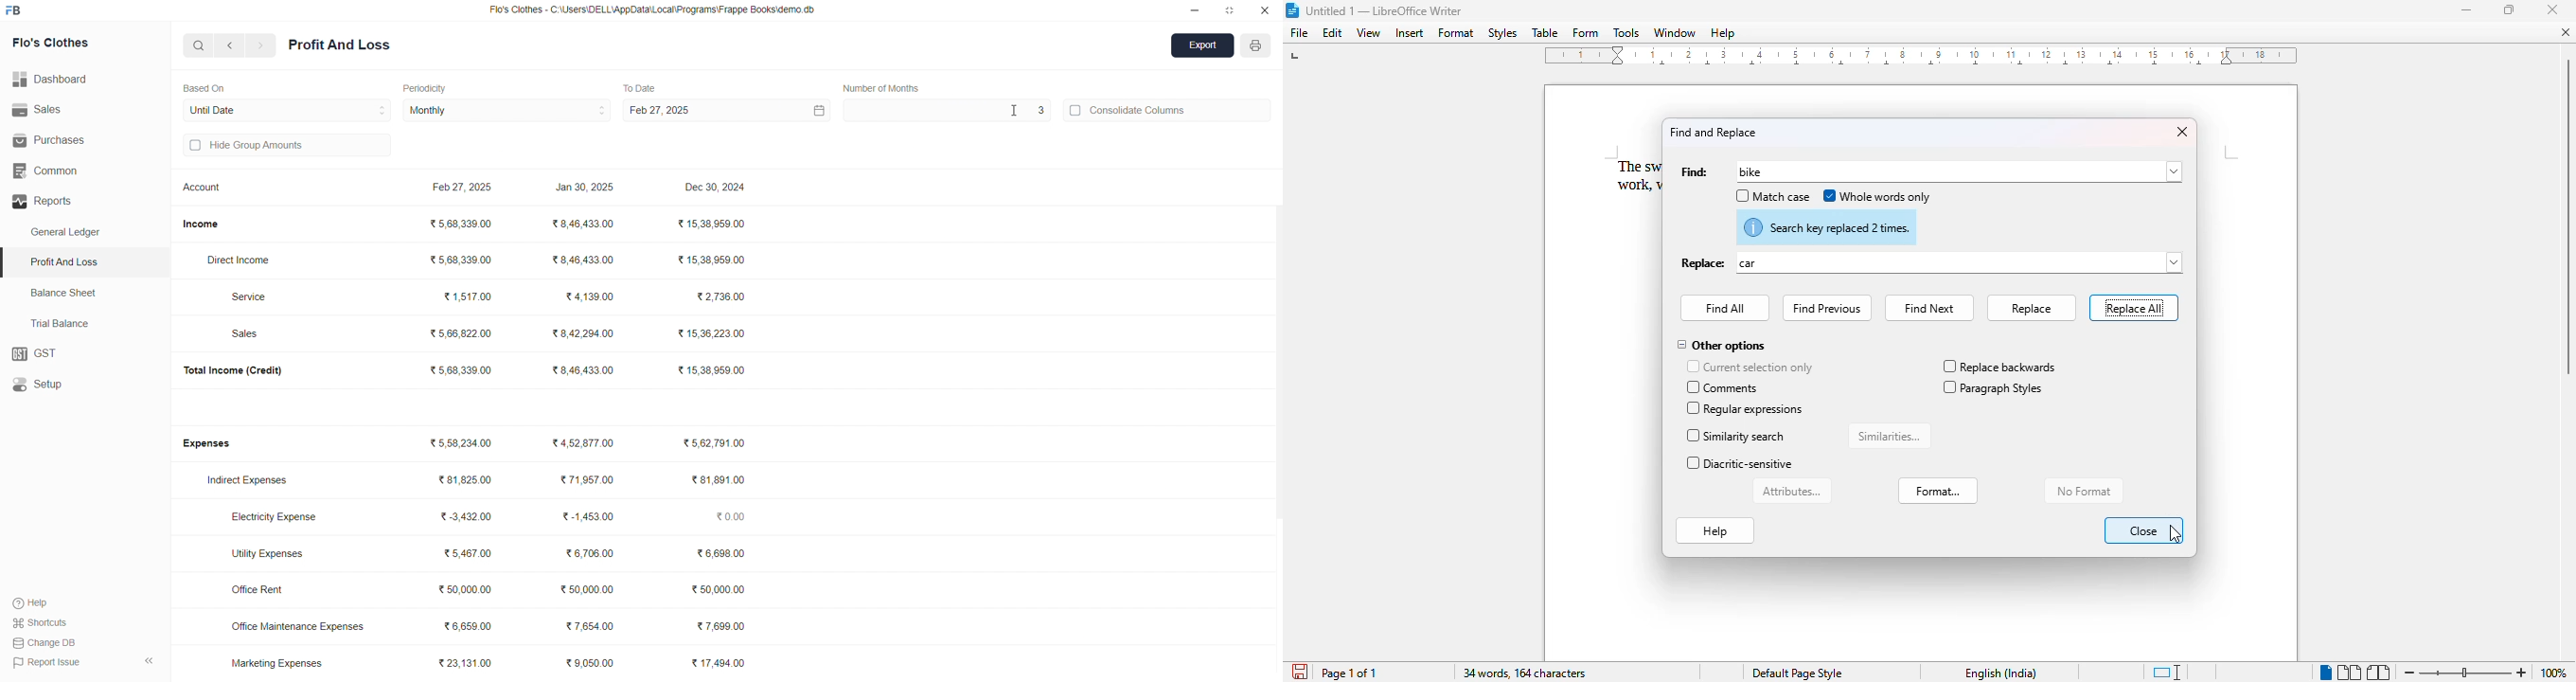  What do you see at coordinates (1014, 111) in the screenshot?
I see `cursor` at bounding box center [1014, 111].